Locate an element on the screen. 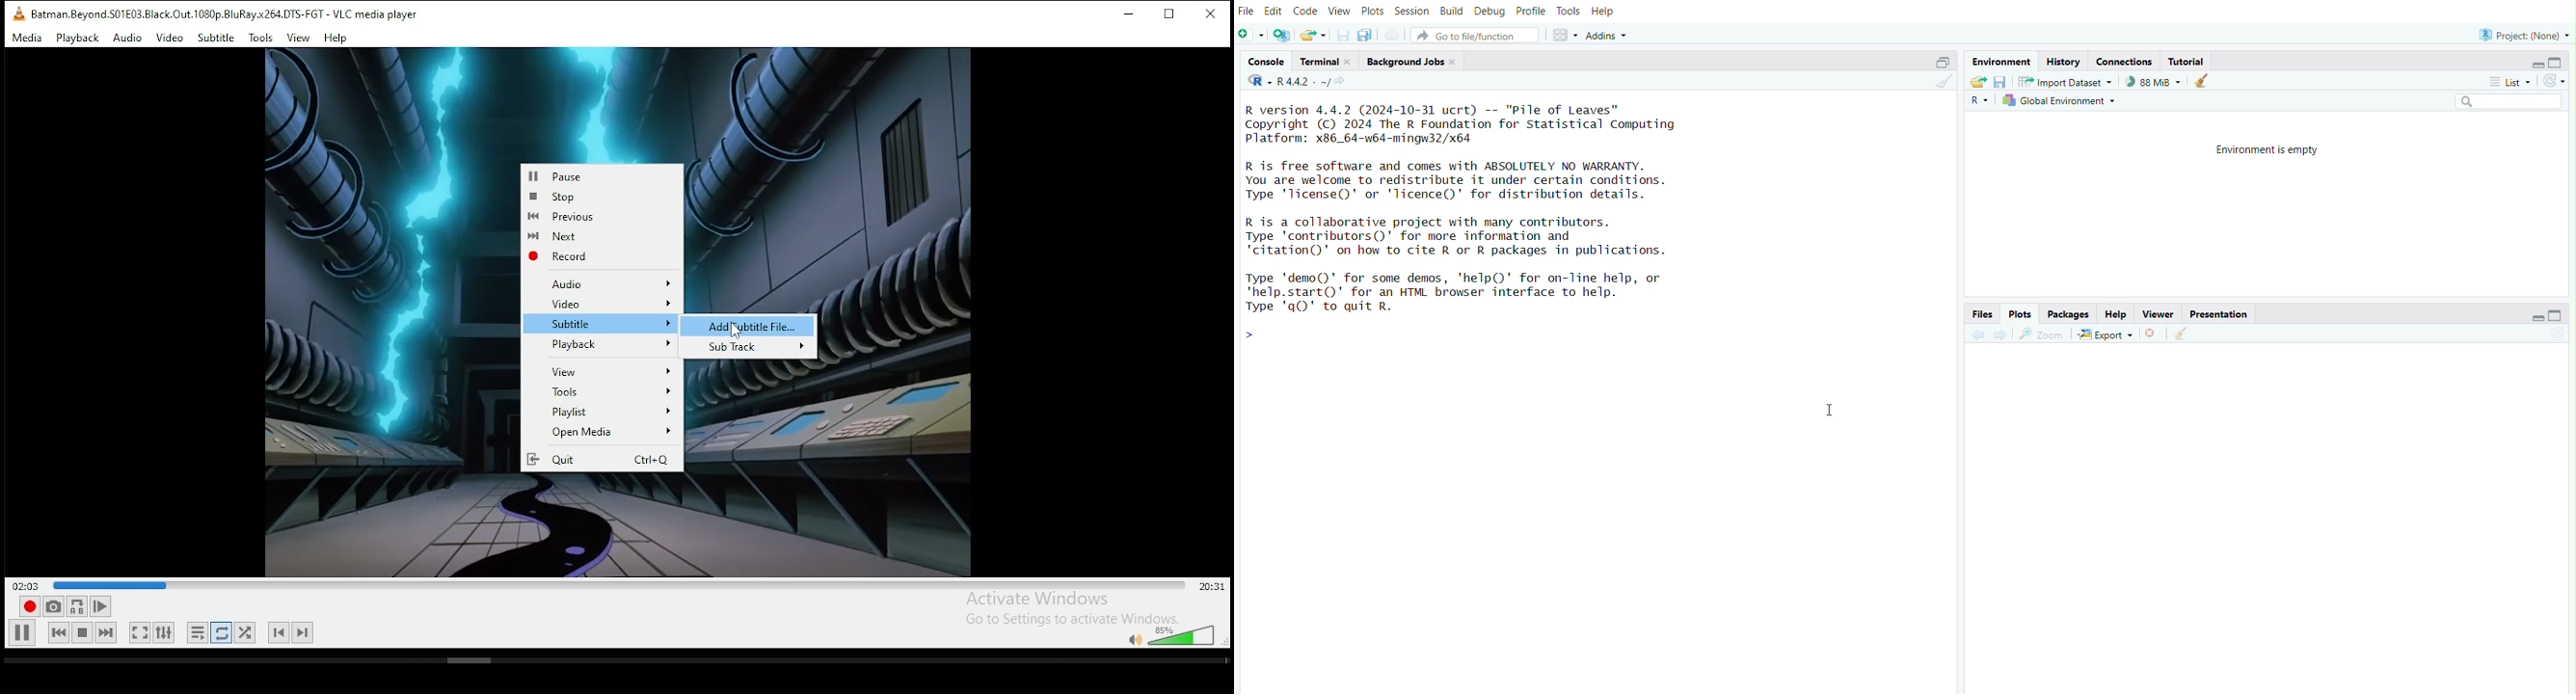 This screenshot has height=700, width=2576. previous media in playlist, skips backward when held is located at coordinates (59, 633).